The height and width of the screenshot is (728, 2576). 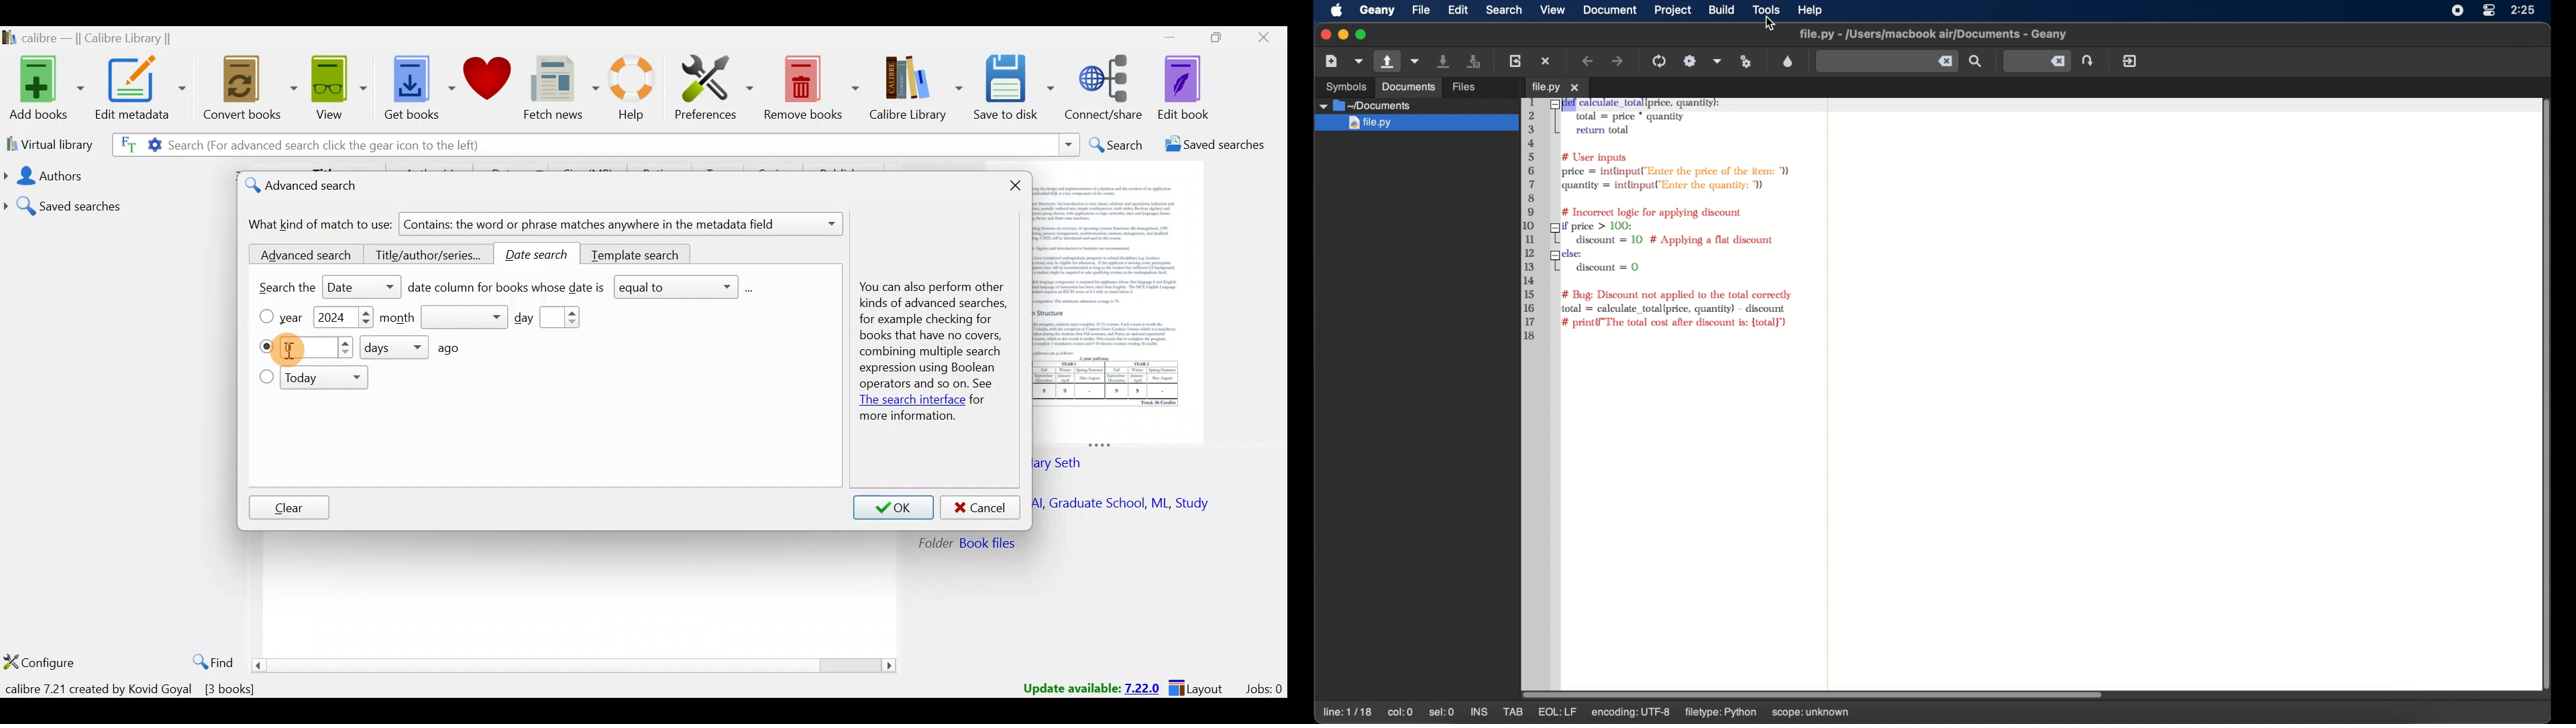 I want to click on Search, so click(x=1114, y=145).